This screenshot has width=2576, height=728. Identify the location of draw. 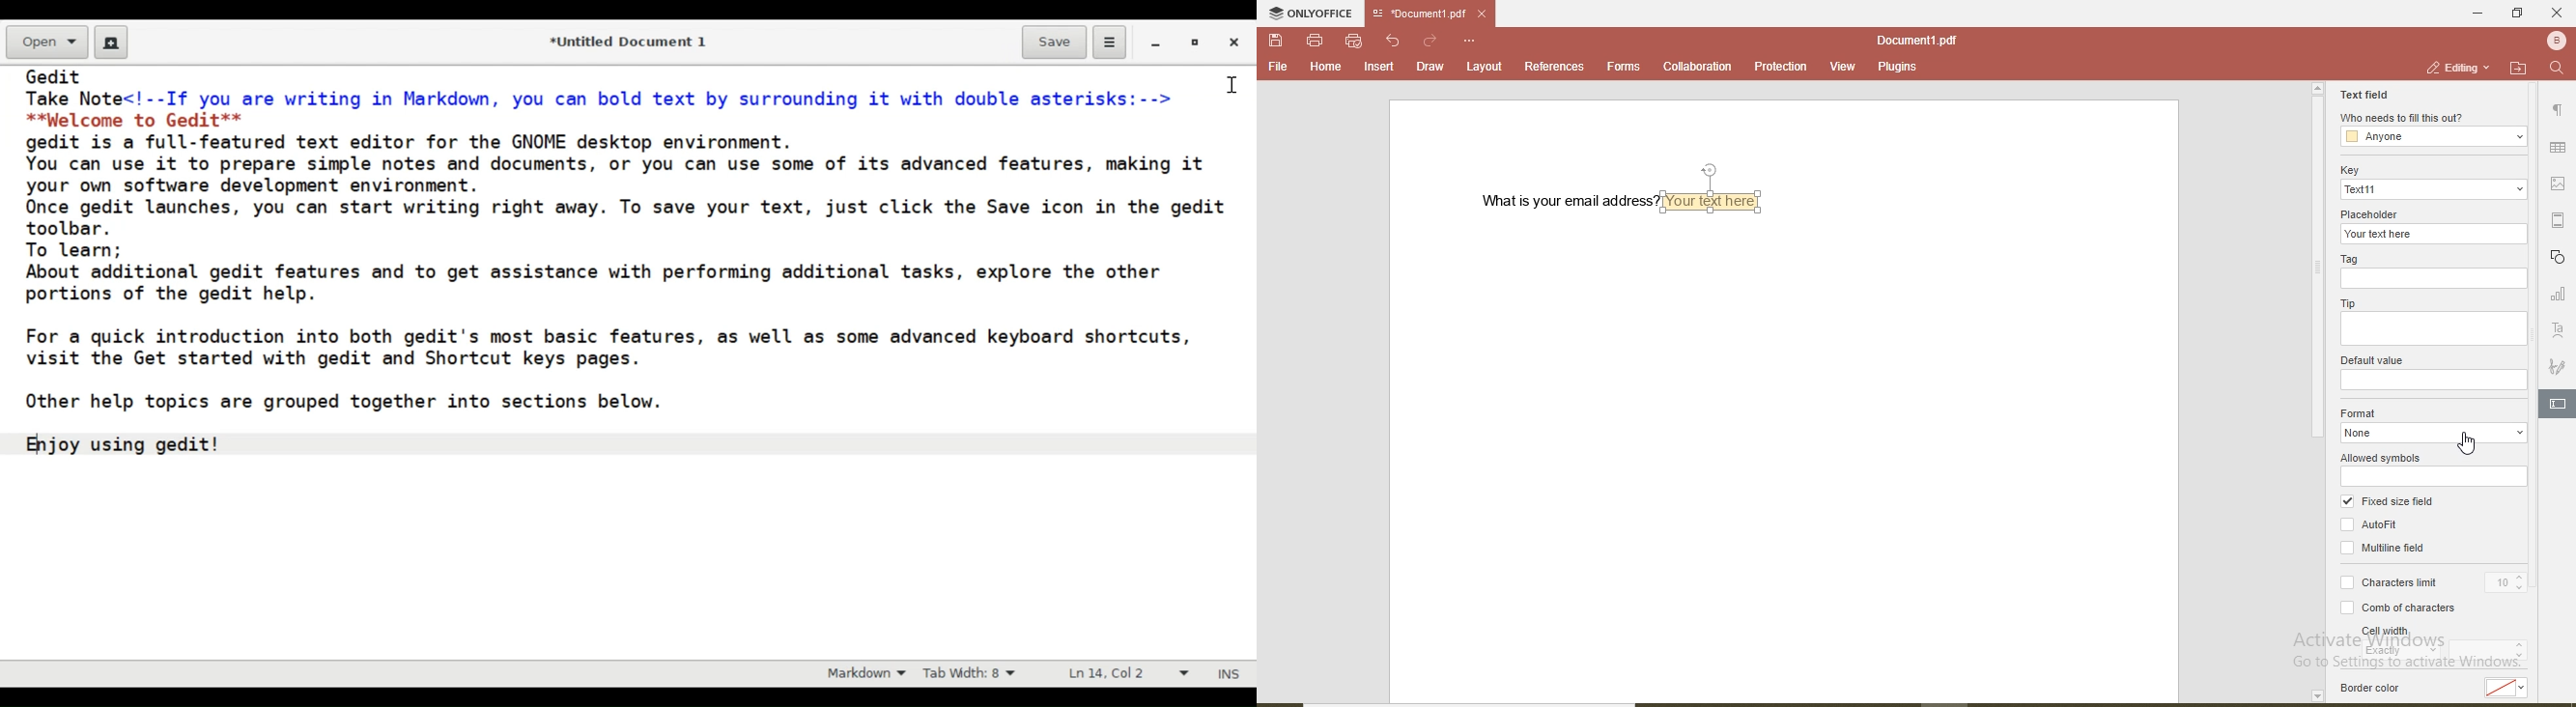
(1429, 66).